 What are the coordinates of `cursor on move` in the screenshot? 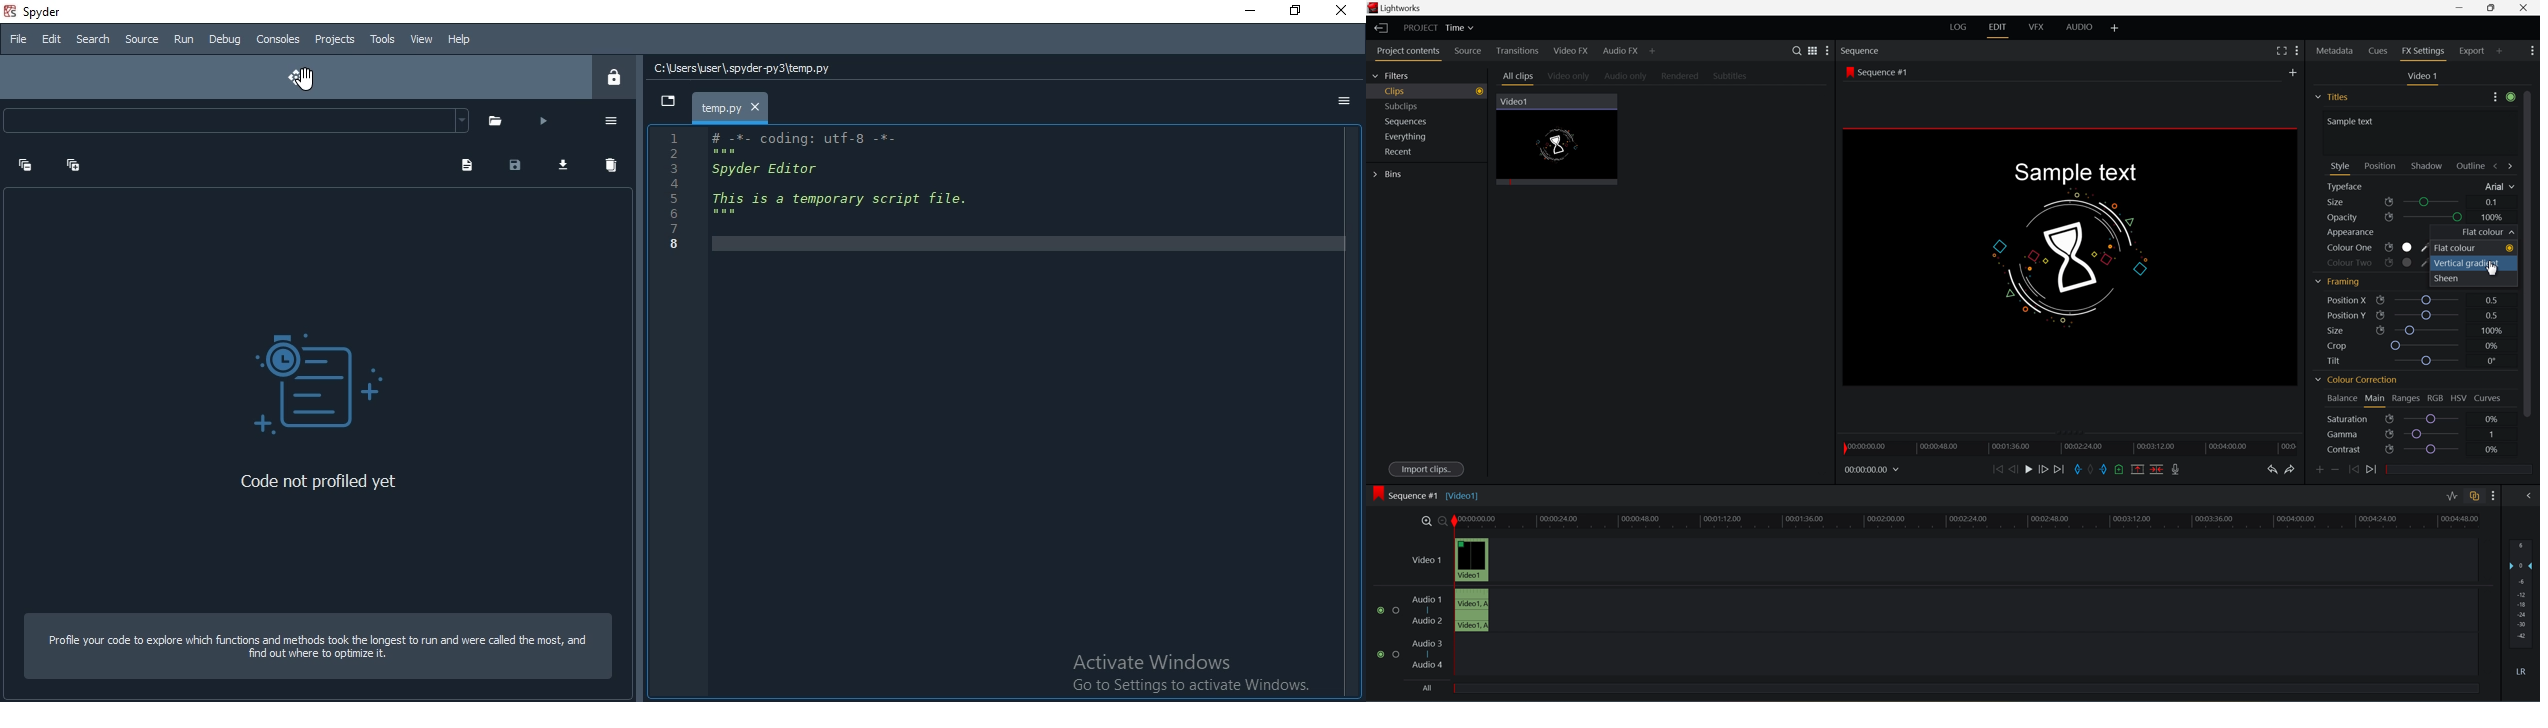 It's located at (315, 81).